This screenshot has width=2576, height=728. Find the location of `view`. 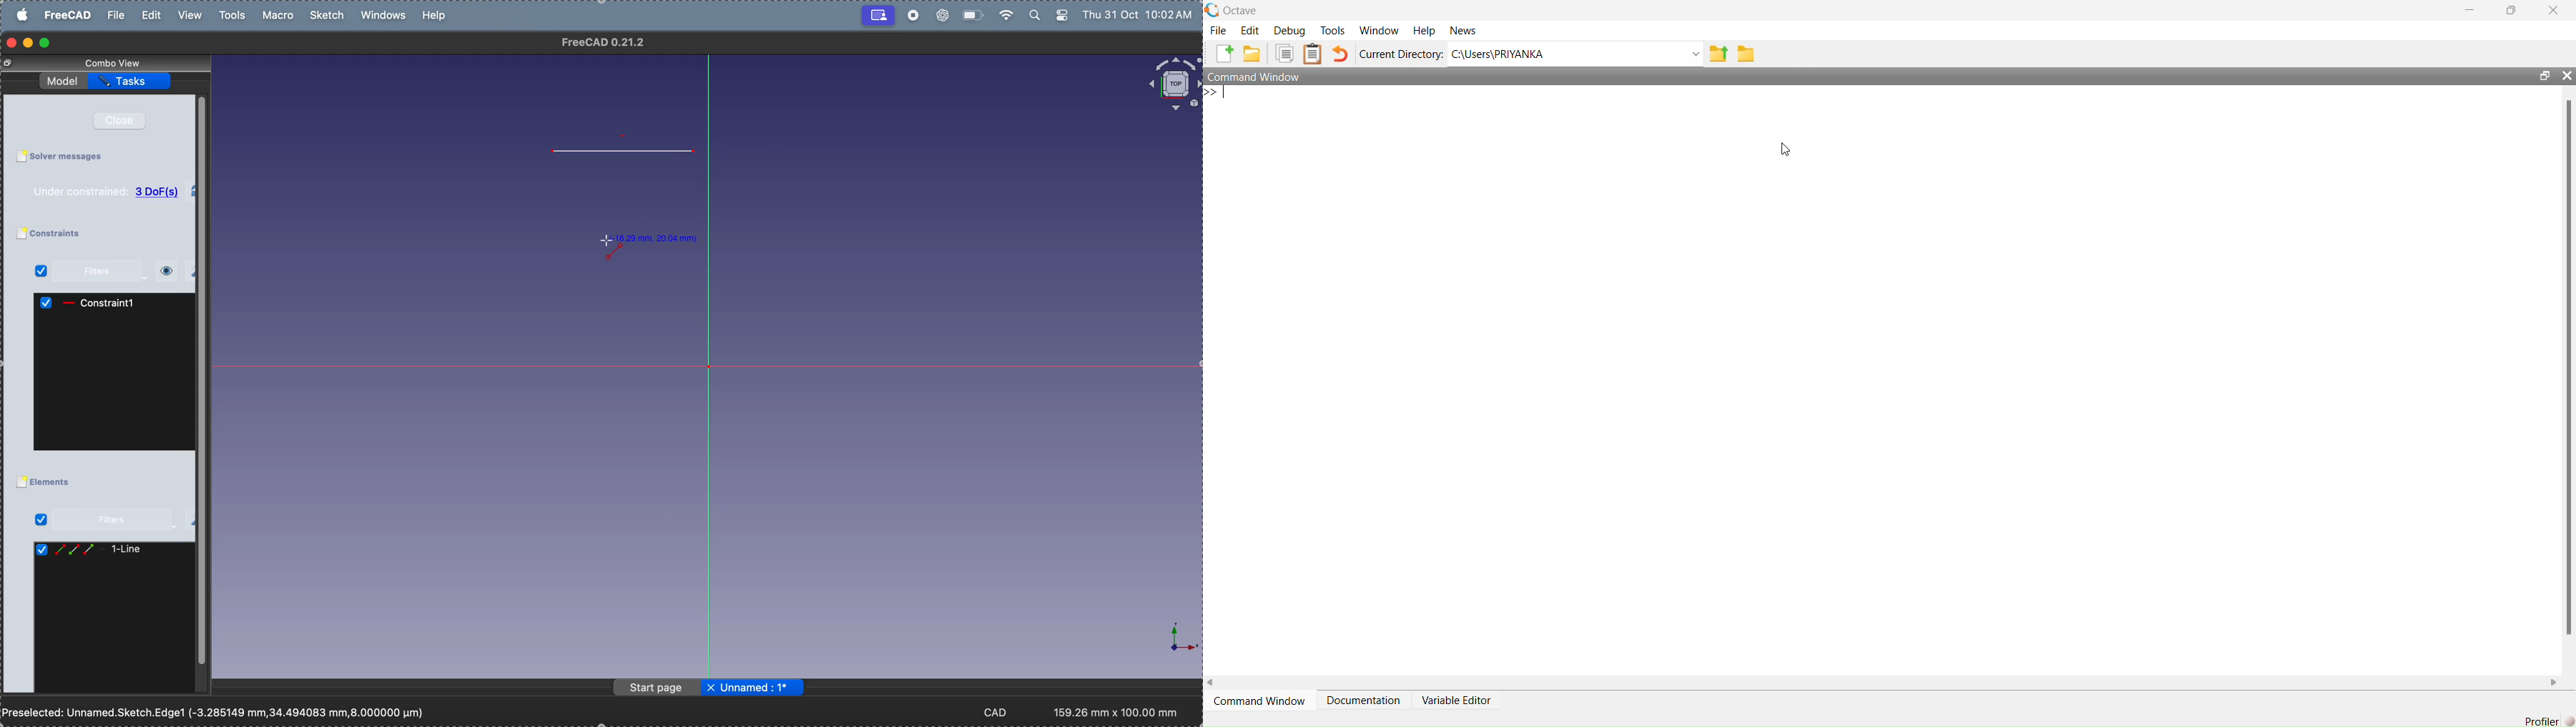

view is located at coordinates (166, 271).